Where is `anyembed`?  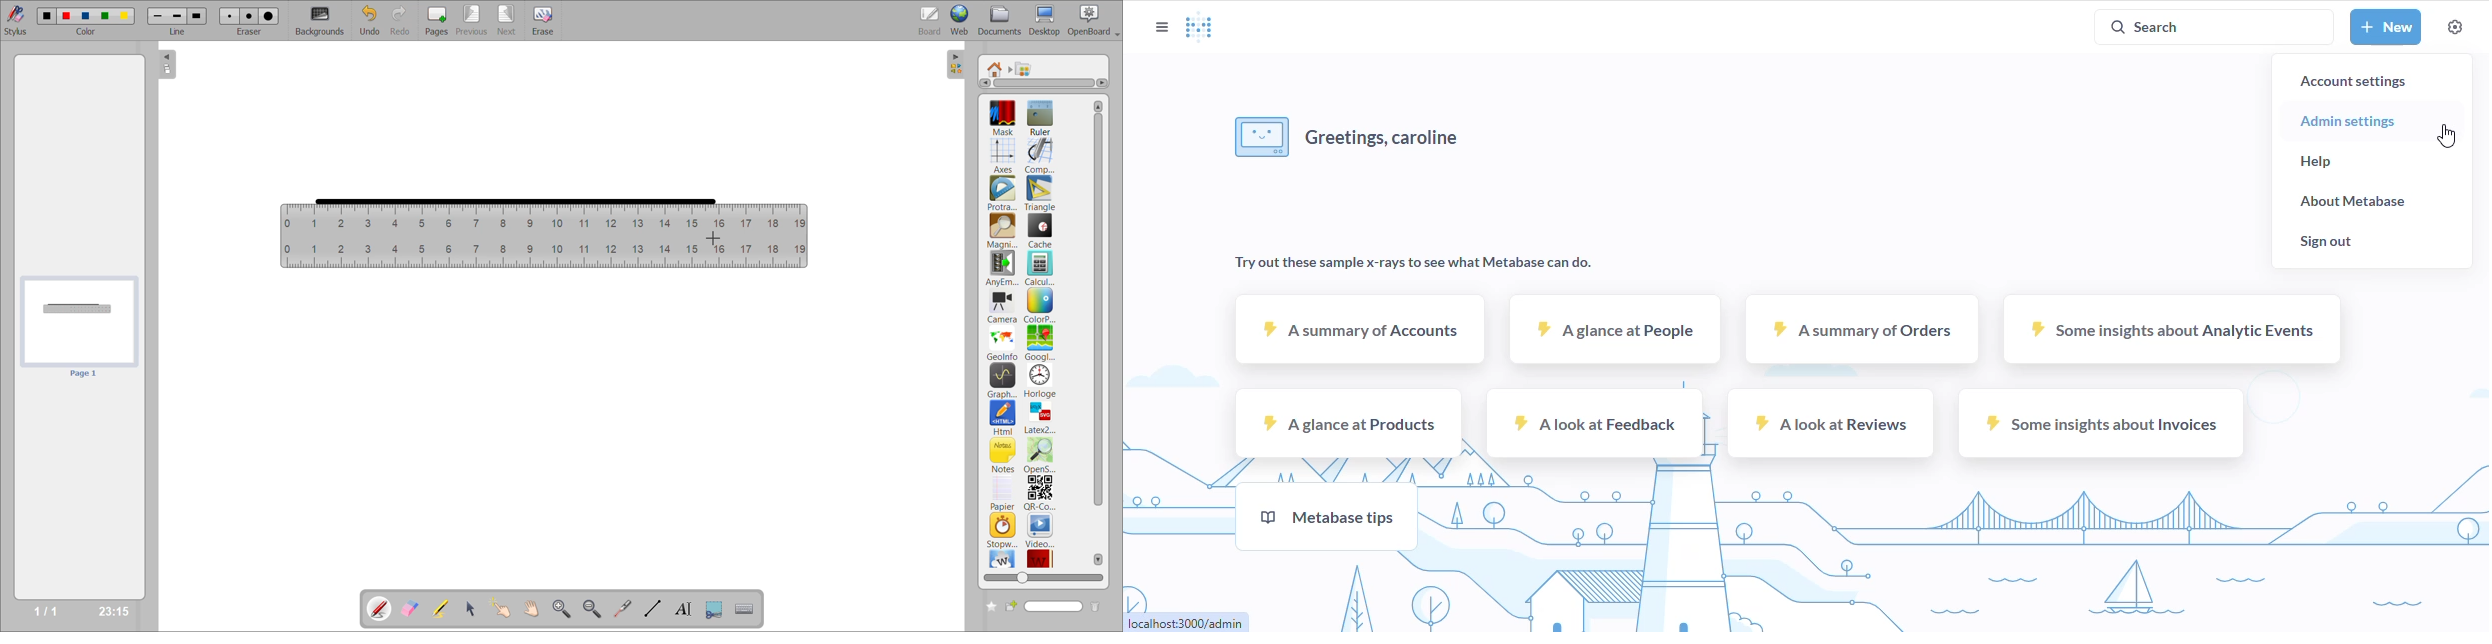
anyembed is located at coordinates (1004, 269).